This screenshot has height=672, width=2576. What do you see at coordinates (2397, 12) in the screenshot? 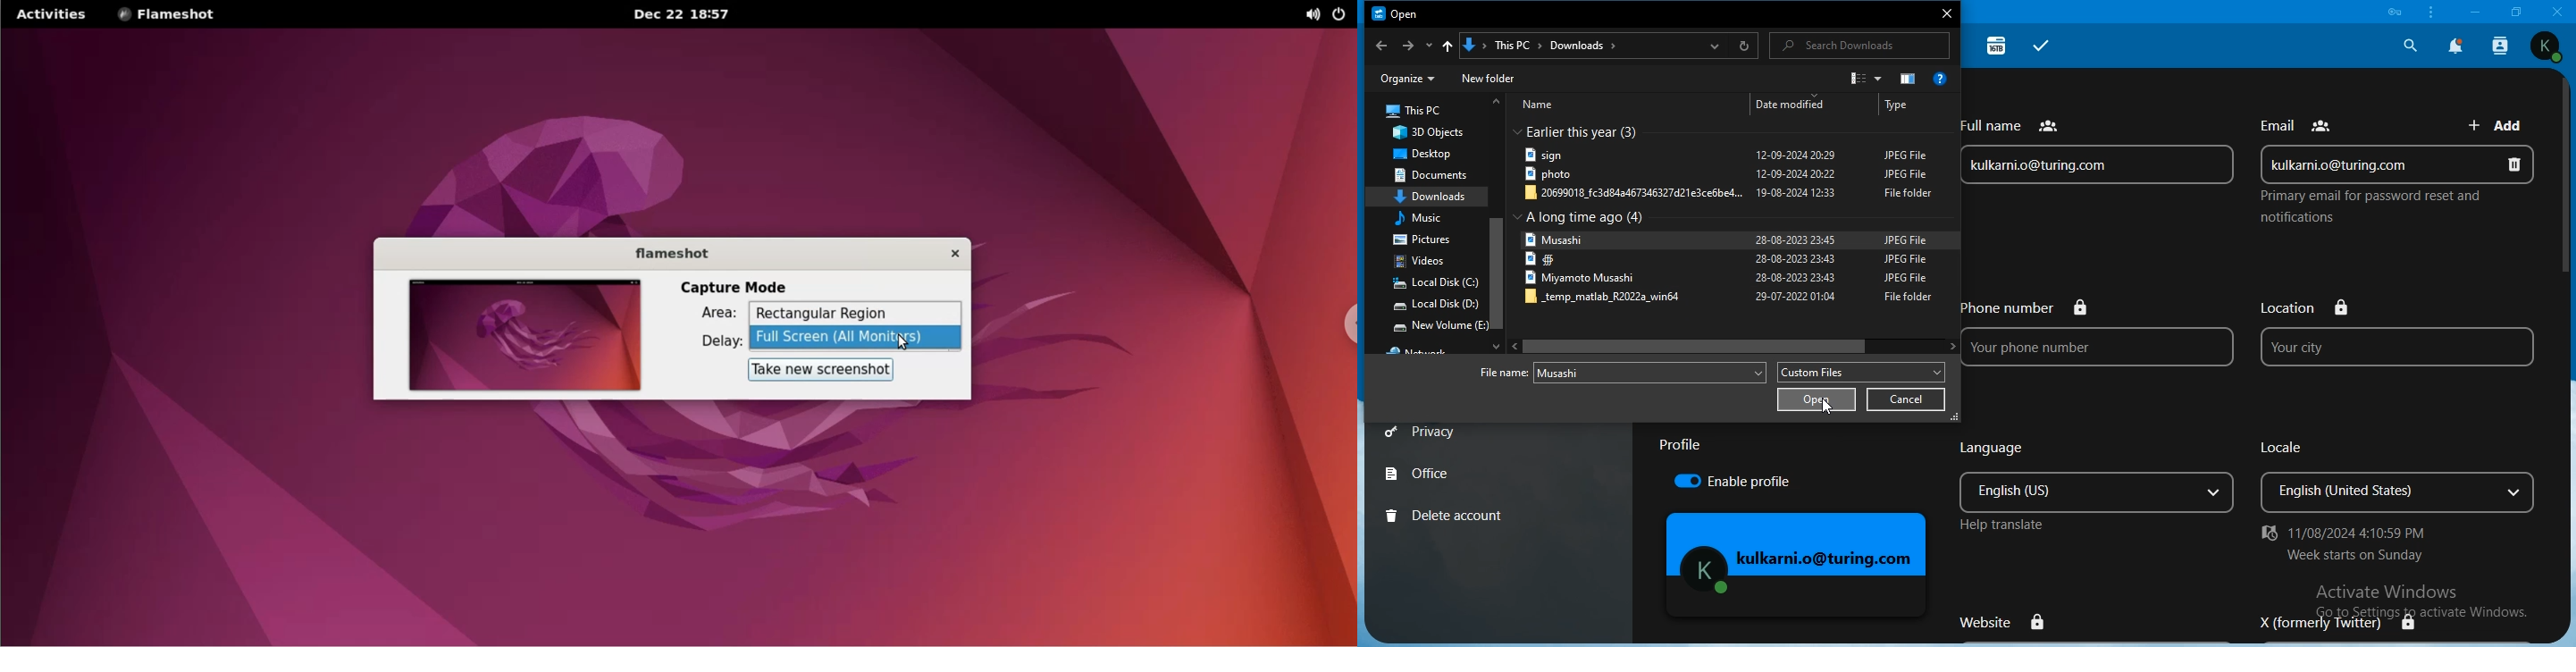
I see `icon` at bounding box center [2397, 12].